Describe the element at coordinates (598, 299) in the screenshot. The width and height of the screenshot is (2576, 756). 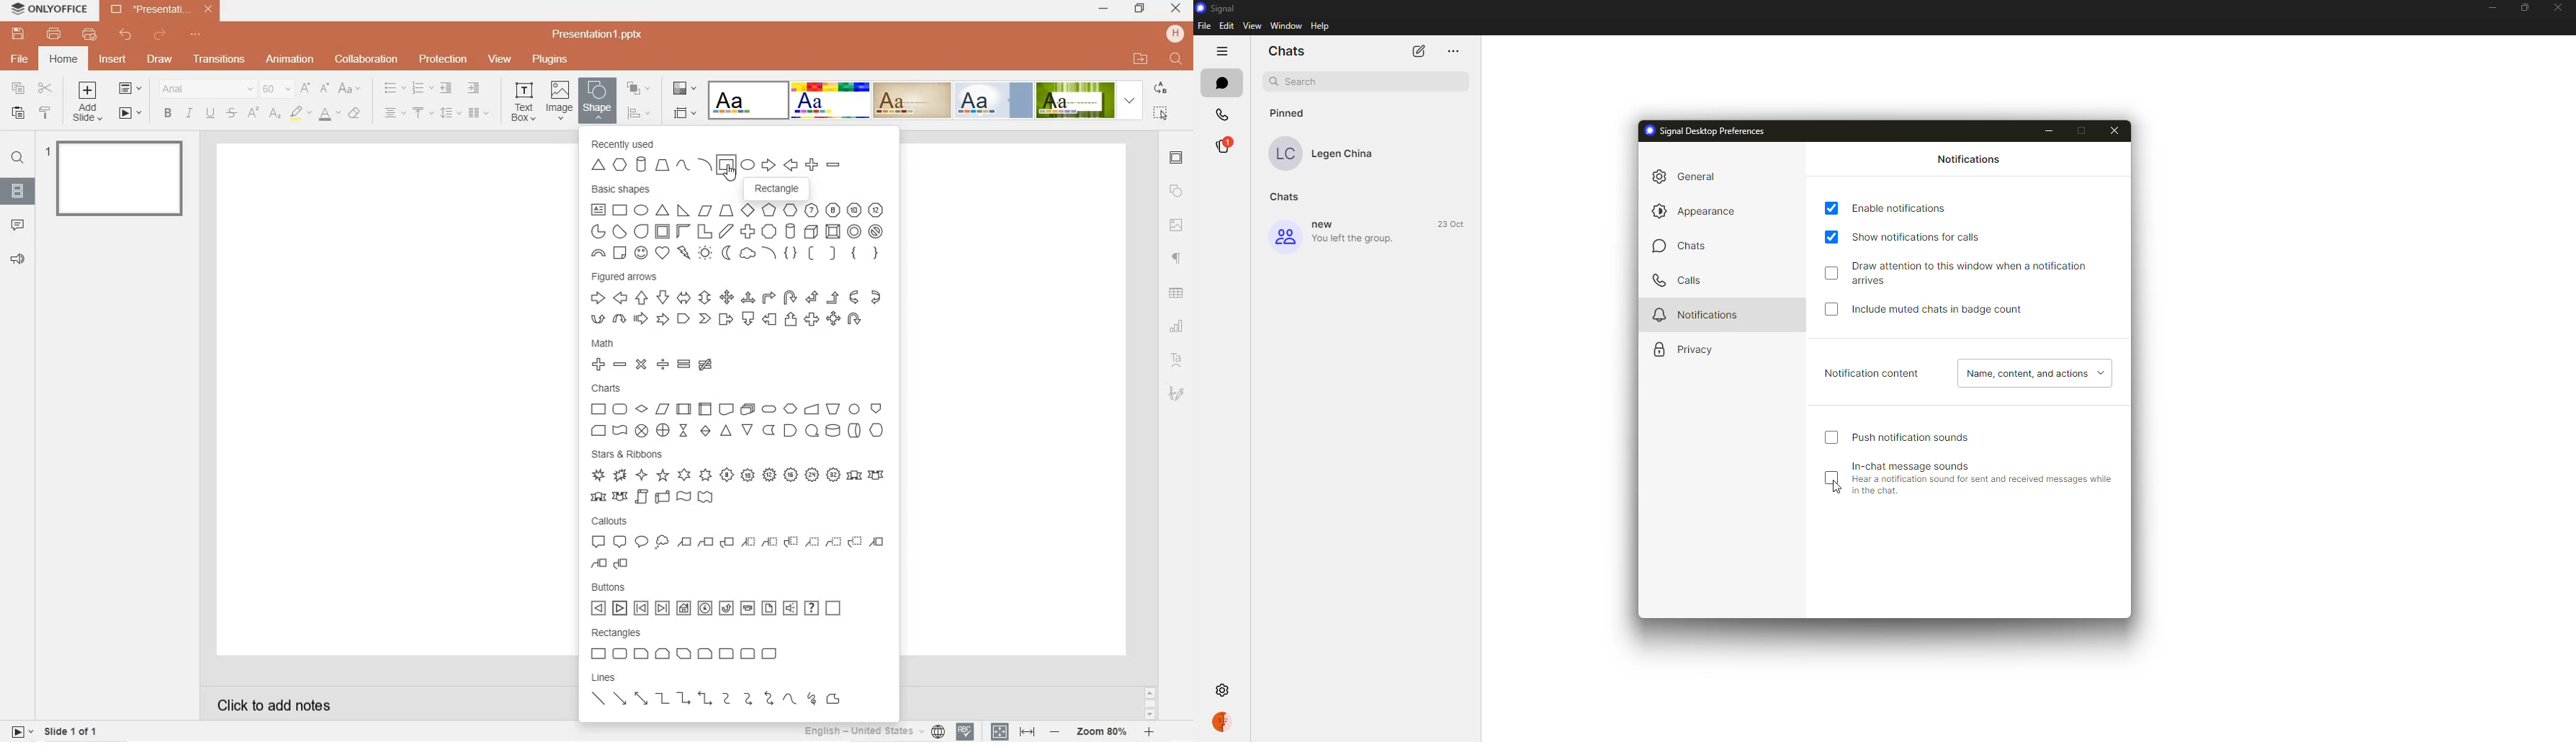
I see `Right Arrow` at that location.